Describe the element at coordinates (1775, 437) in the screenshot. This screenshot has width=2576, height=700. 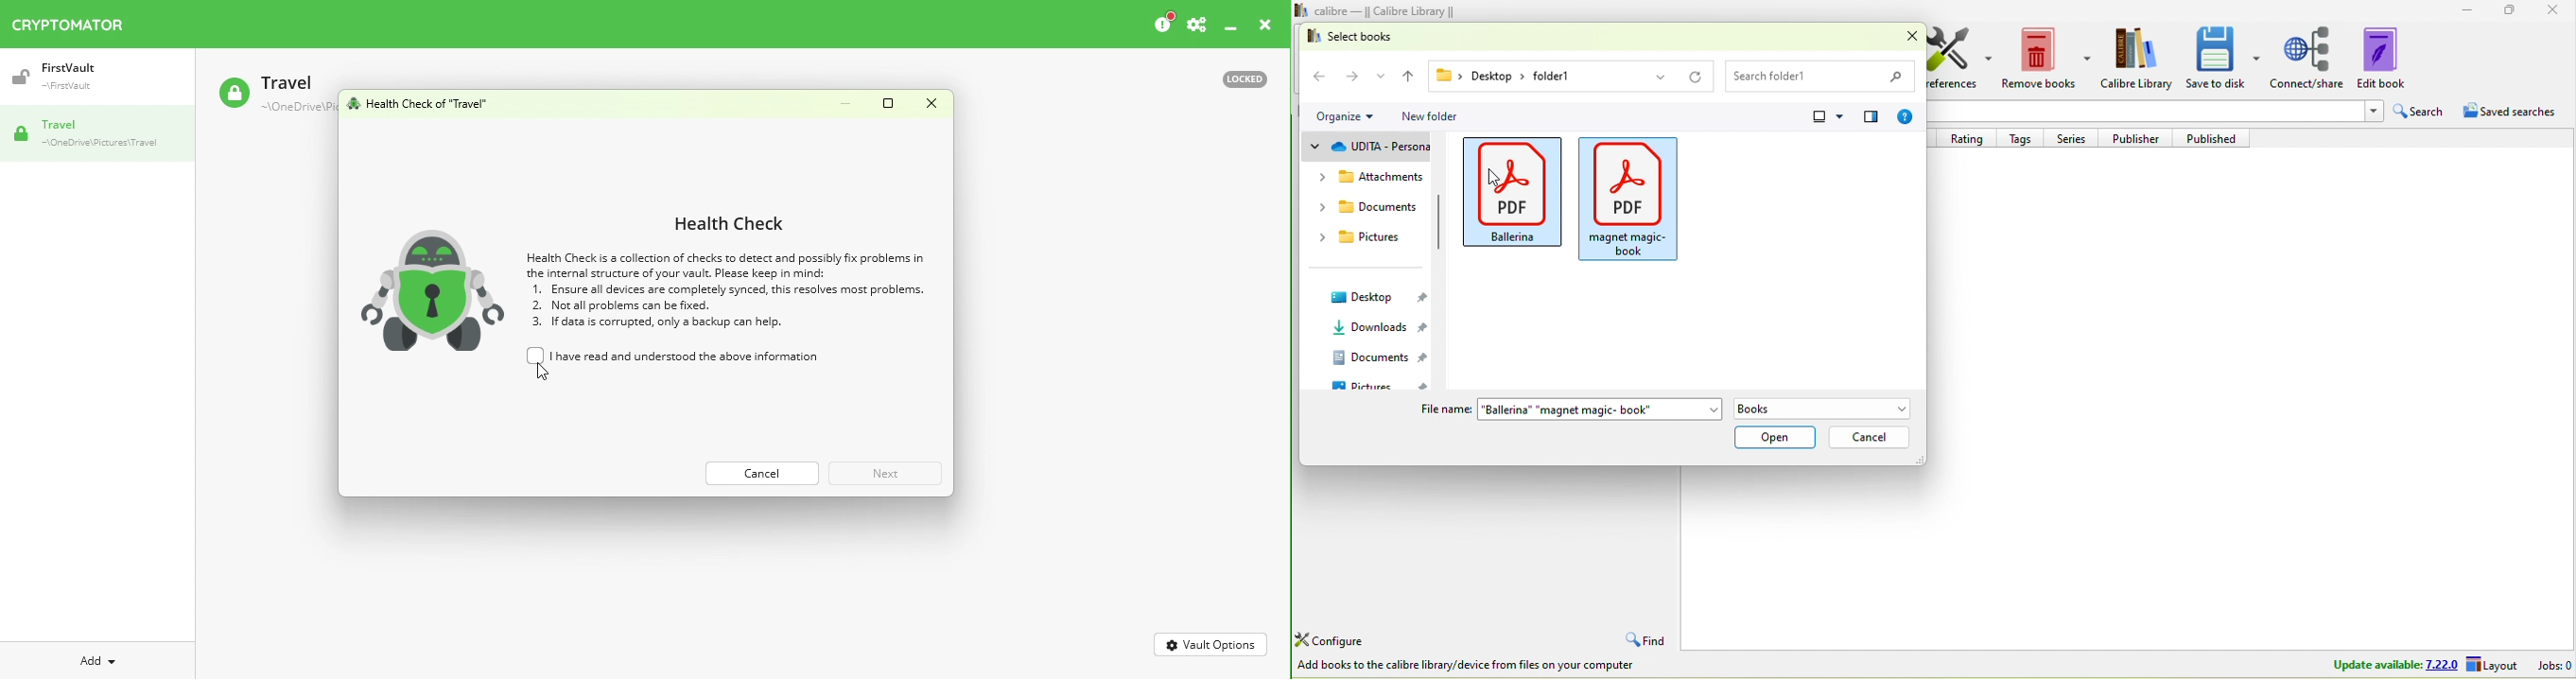
I see `open` at that location.